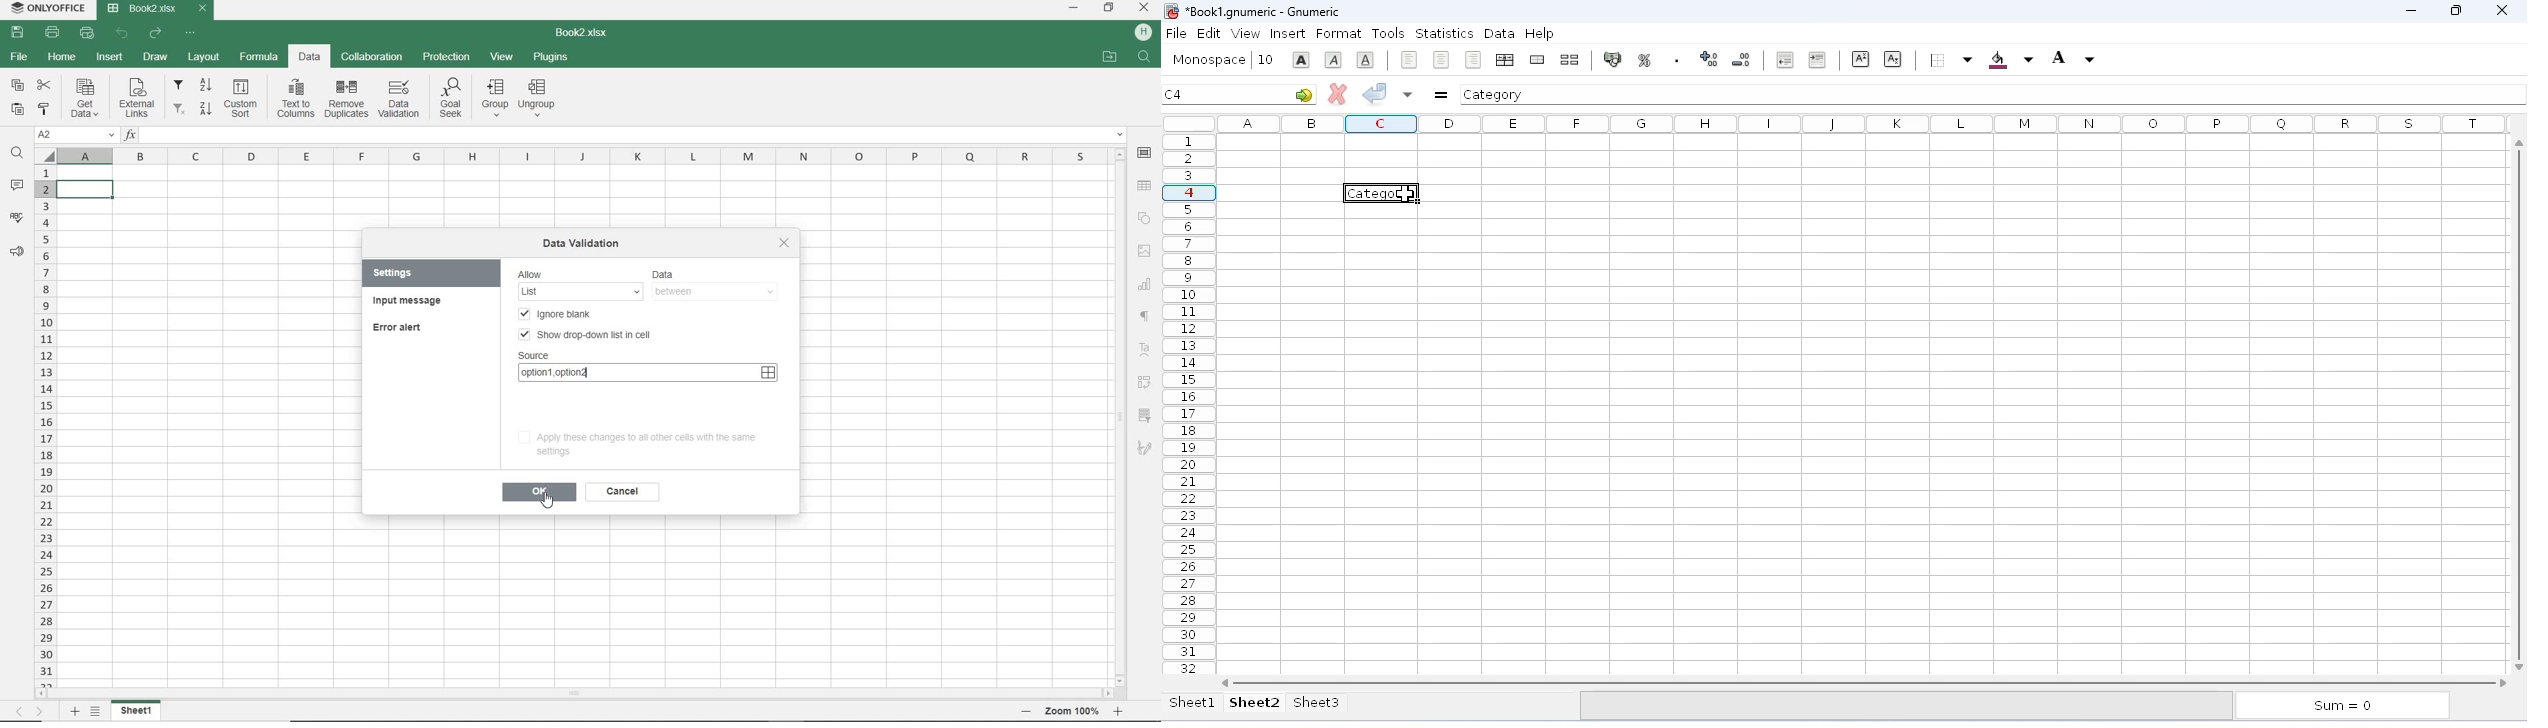 This screenshot has height=728, width=2548. I want to click on increase the number of decimals displayed, so click(1709, 59).